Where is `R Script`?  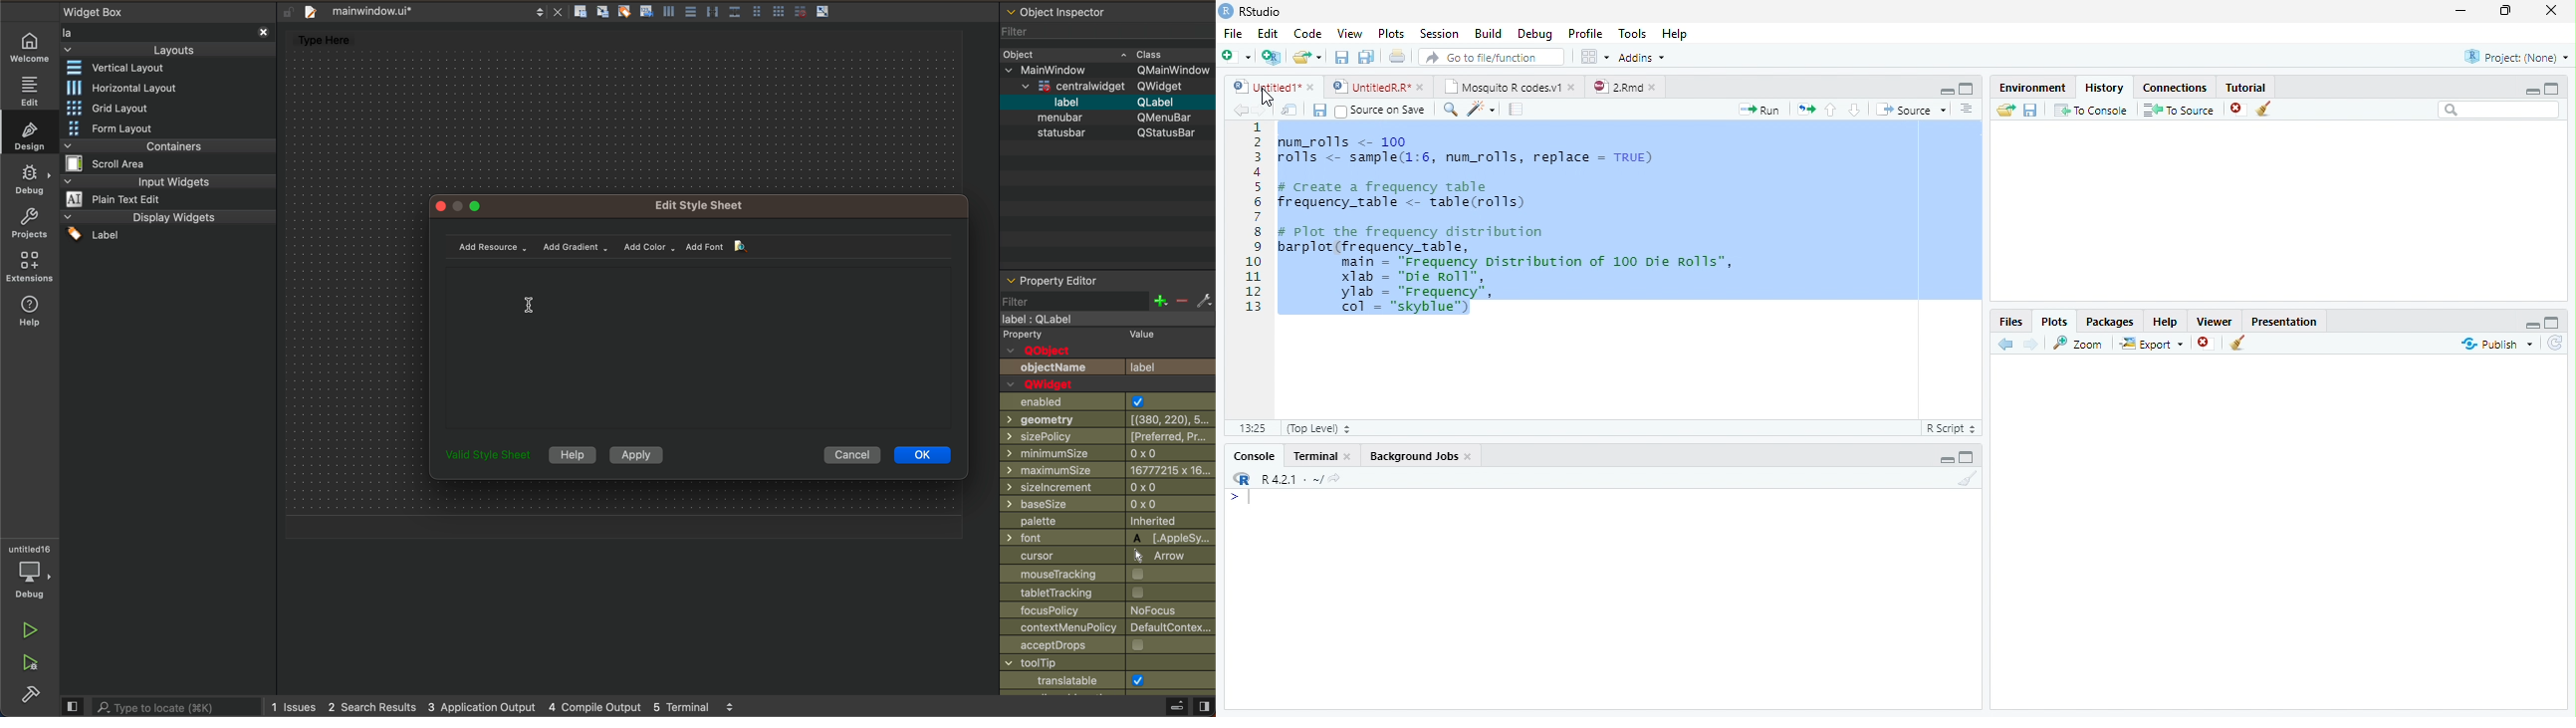
R Script is located at coordinates (1952, 428).